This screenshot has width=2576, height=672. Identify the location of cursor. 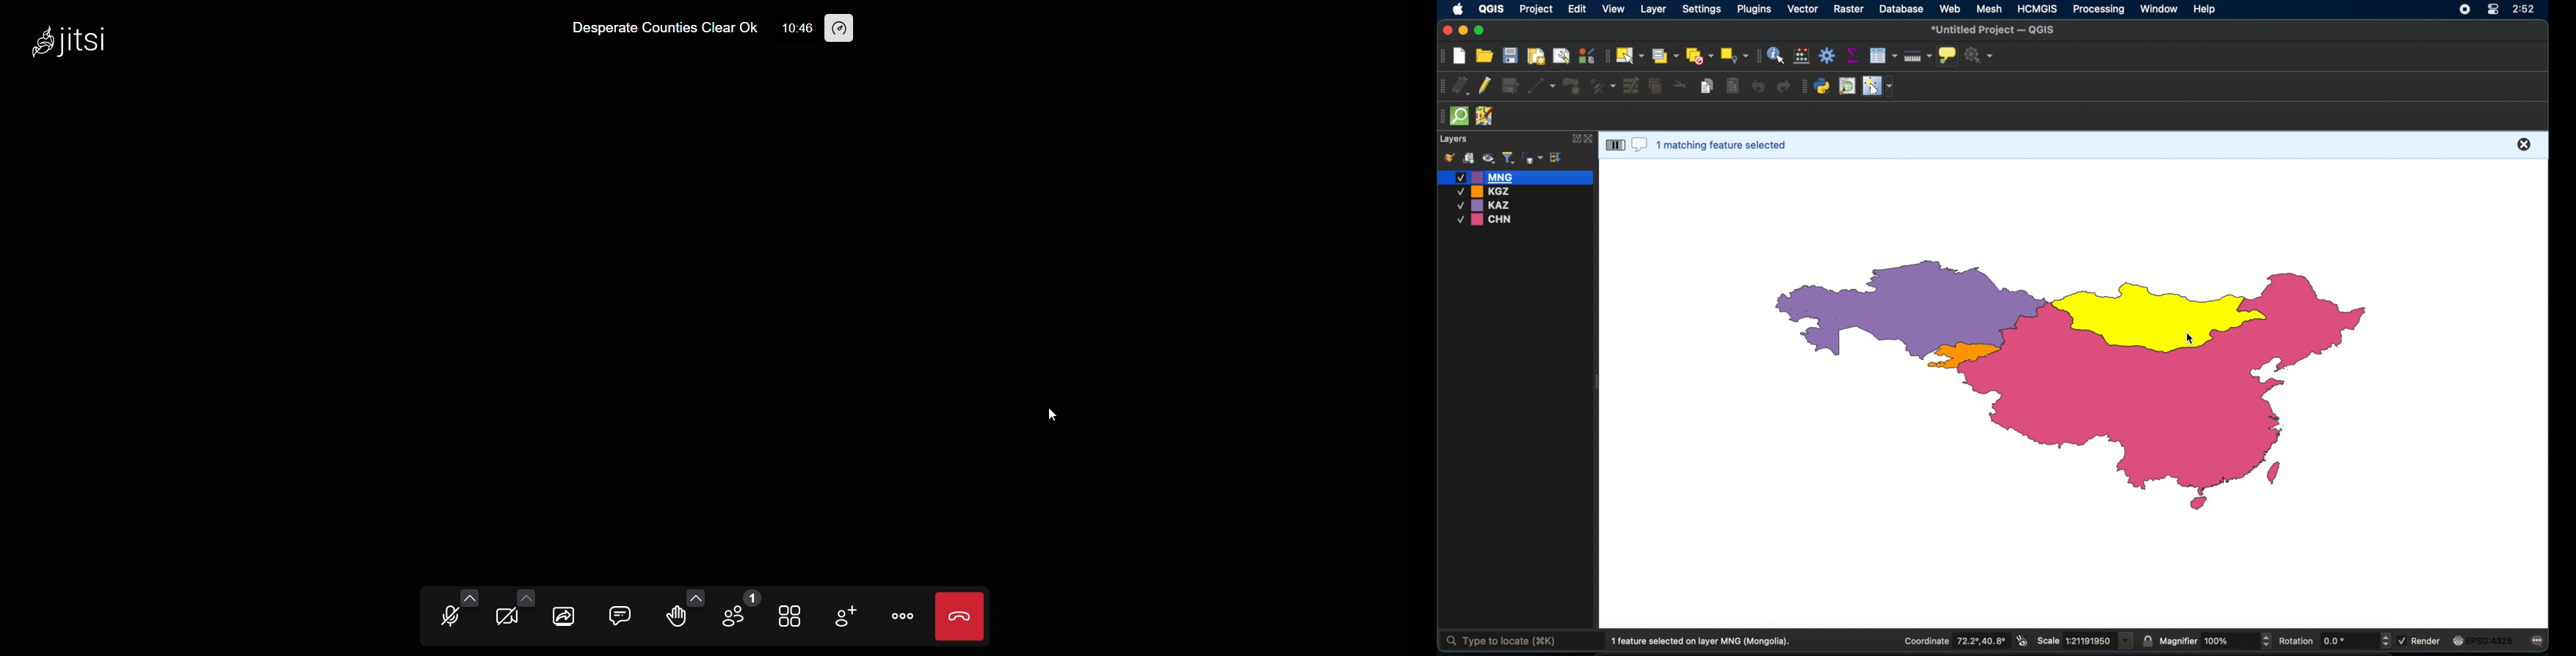
(1062, 409).